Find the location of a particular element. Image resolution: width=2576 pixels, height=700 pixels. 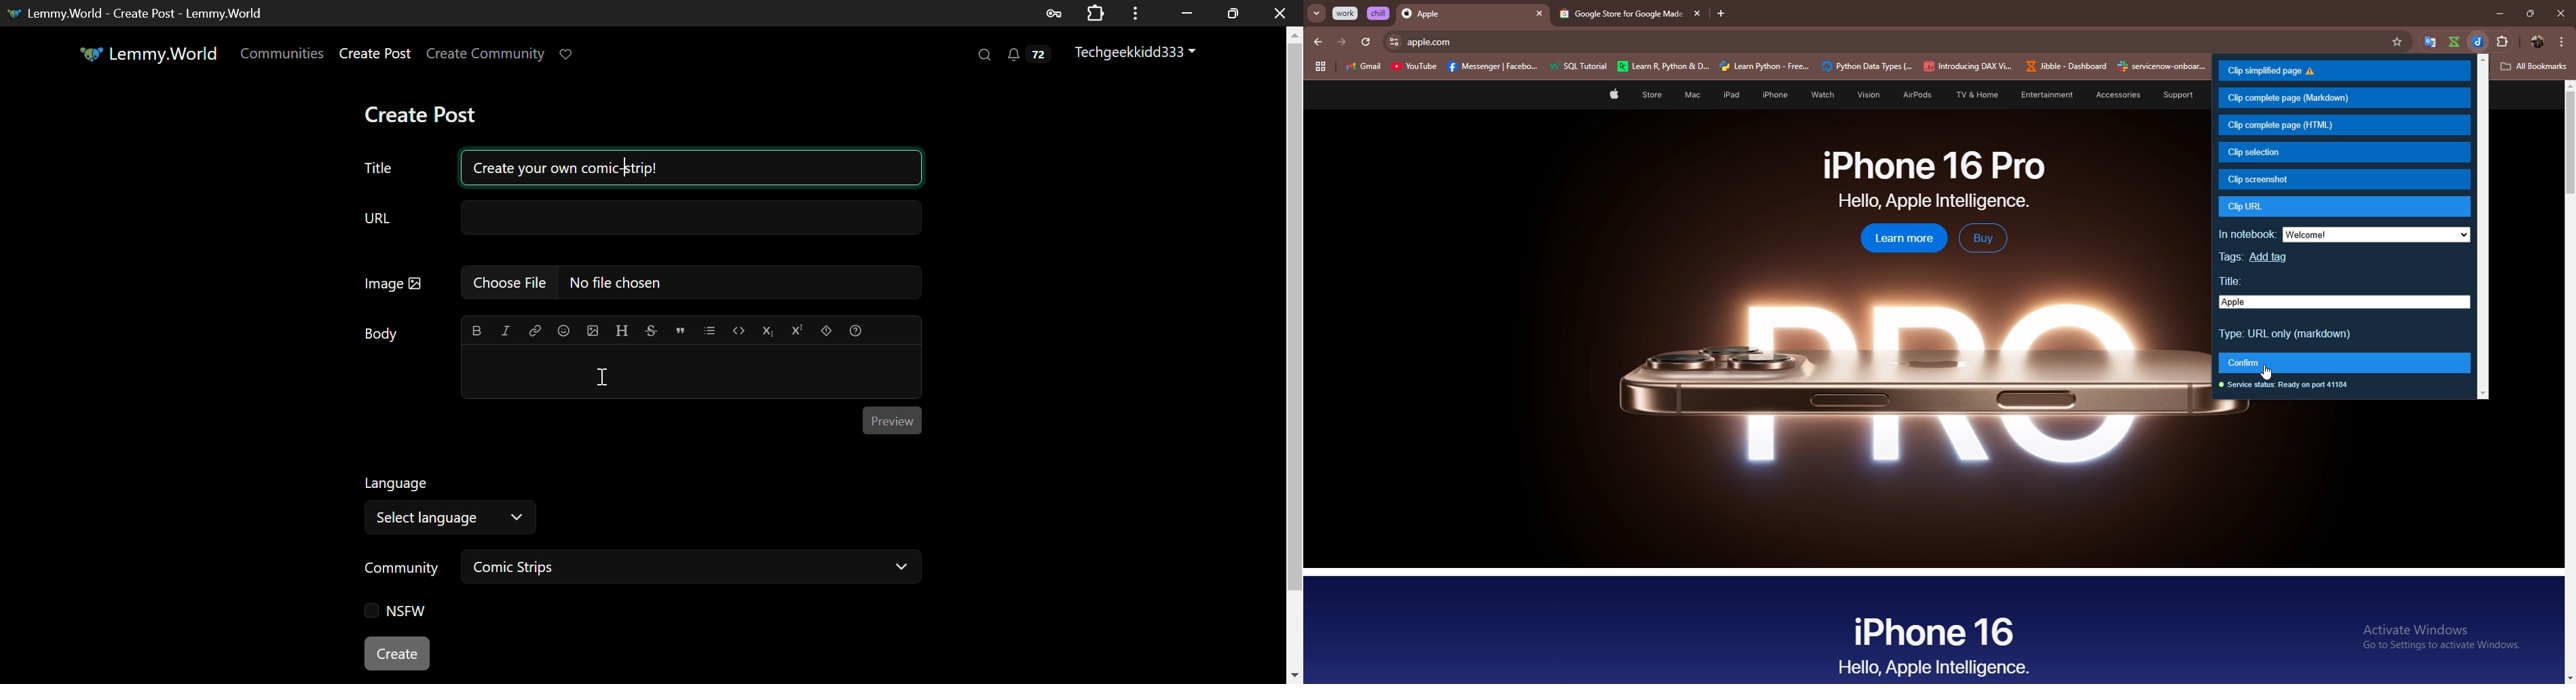

clip complete page(markdown) is located at coordinates (2343, 97).